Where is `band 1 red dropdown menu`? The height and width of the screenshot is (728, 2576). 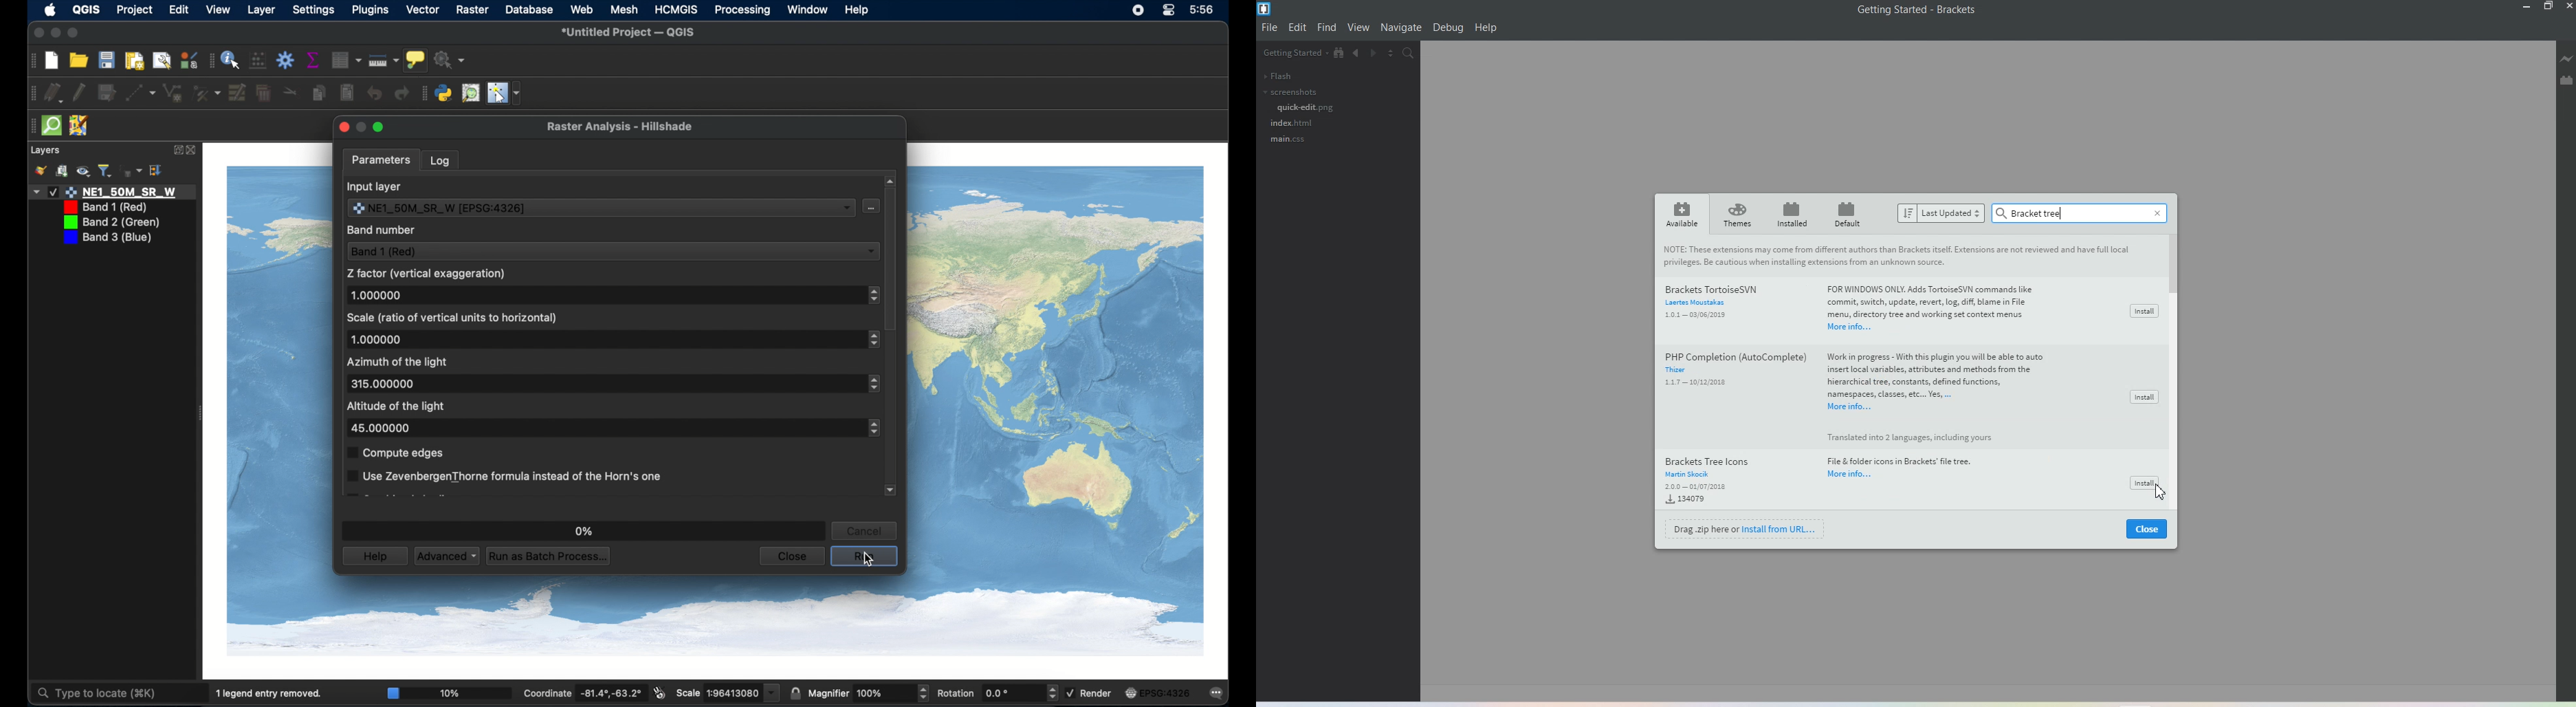
band 1 red dropdown menu is located at coordinates (613, 250).